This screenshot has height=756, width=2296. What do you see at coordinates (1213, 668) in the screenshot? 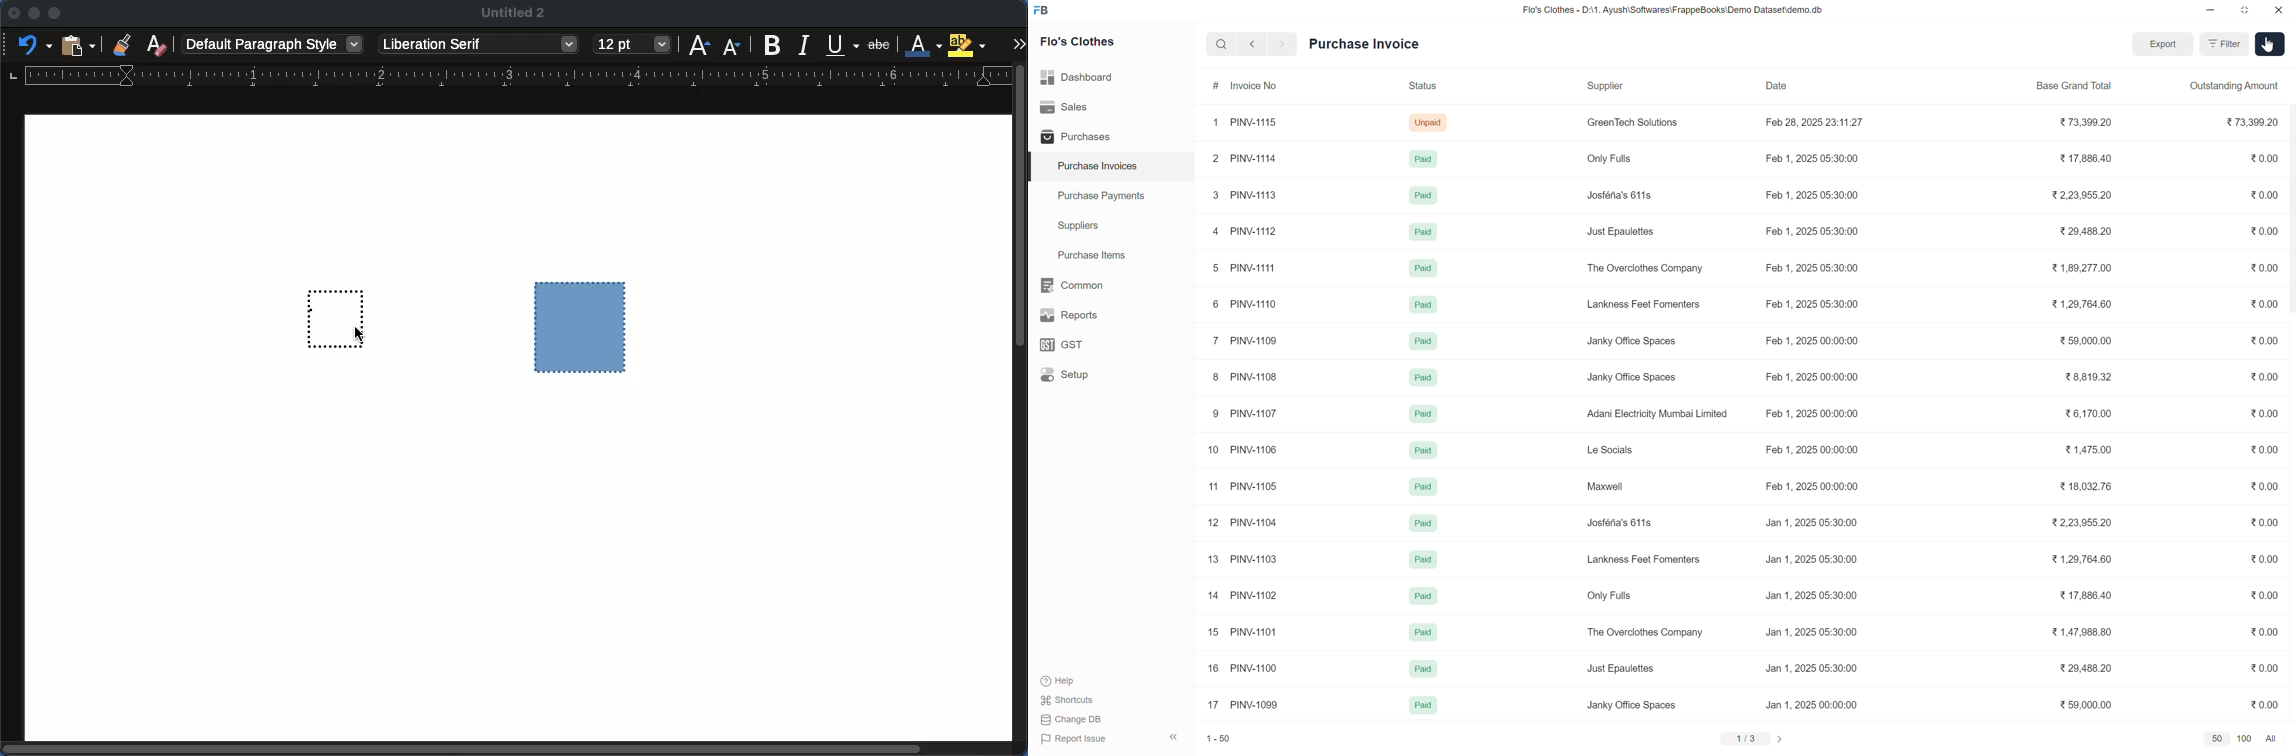
I see `16` at bounding box center [1213, 668].